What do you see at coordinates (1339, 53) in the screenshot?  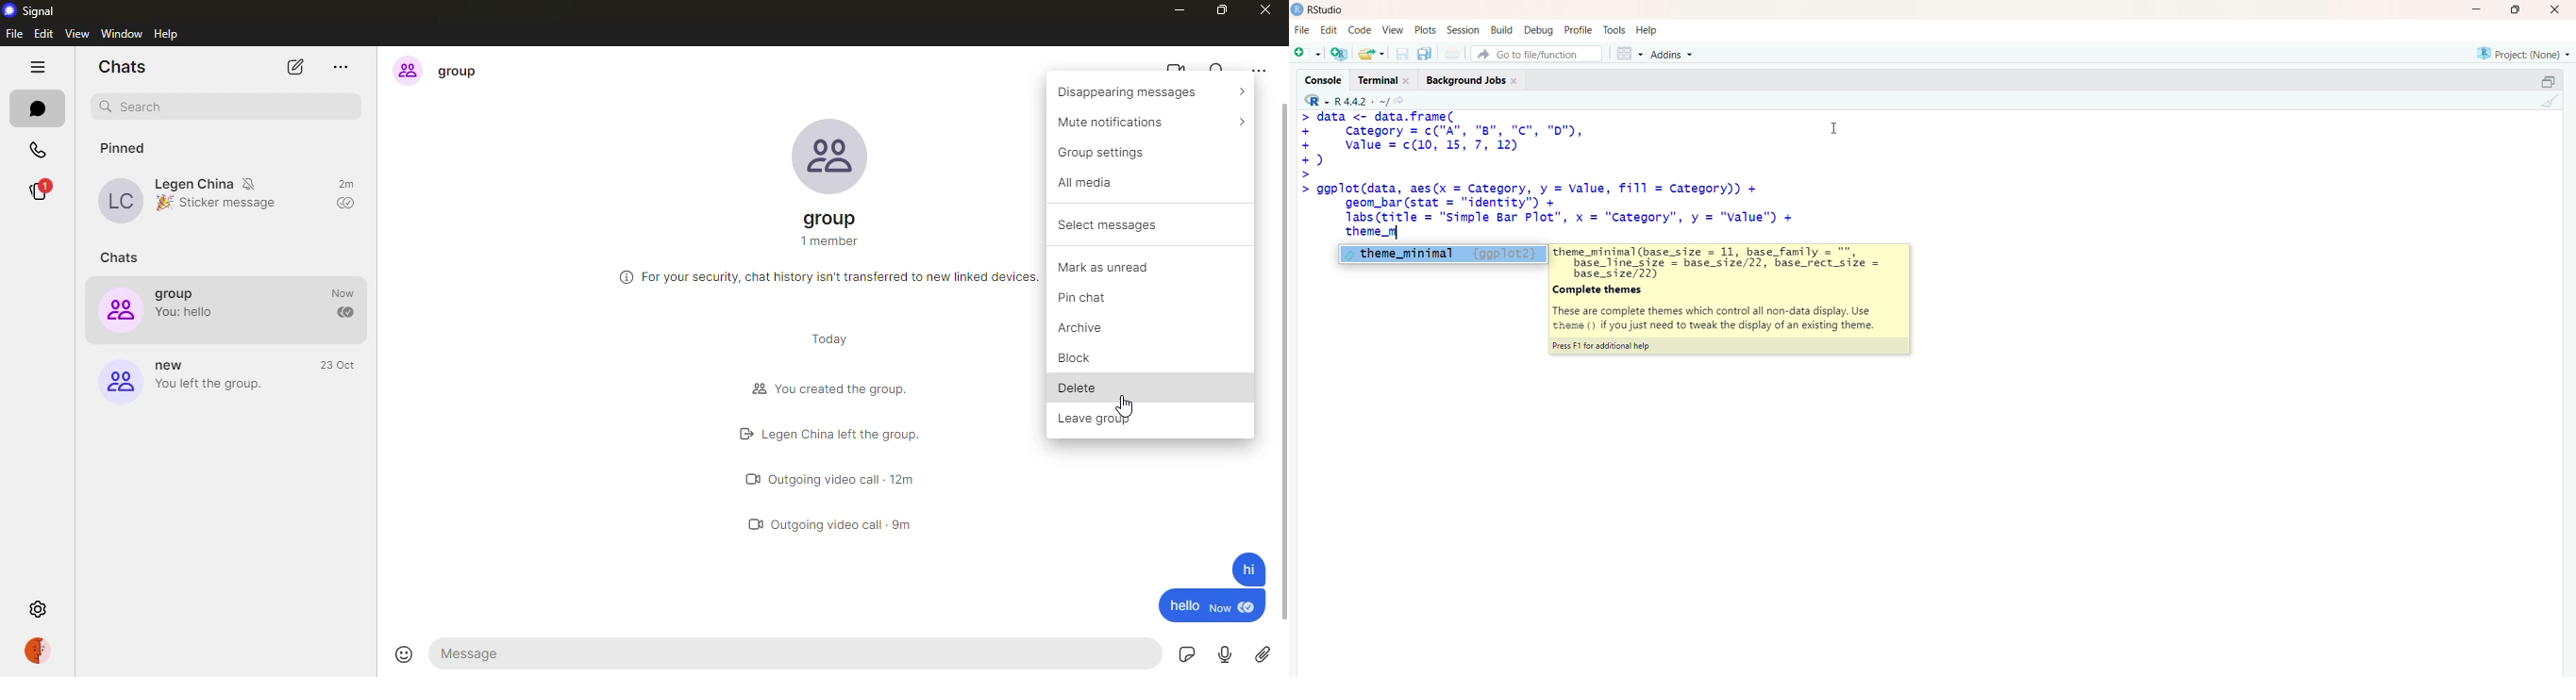 I see `create a project` at bounding box center [1339, 53].